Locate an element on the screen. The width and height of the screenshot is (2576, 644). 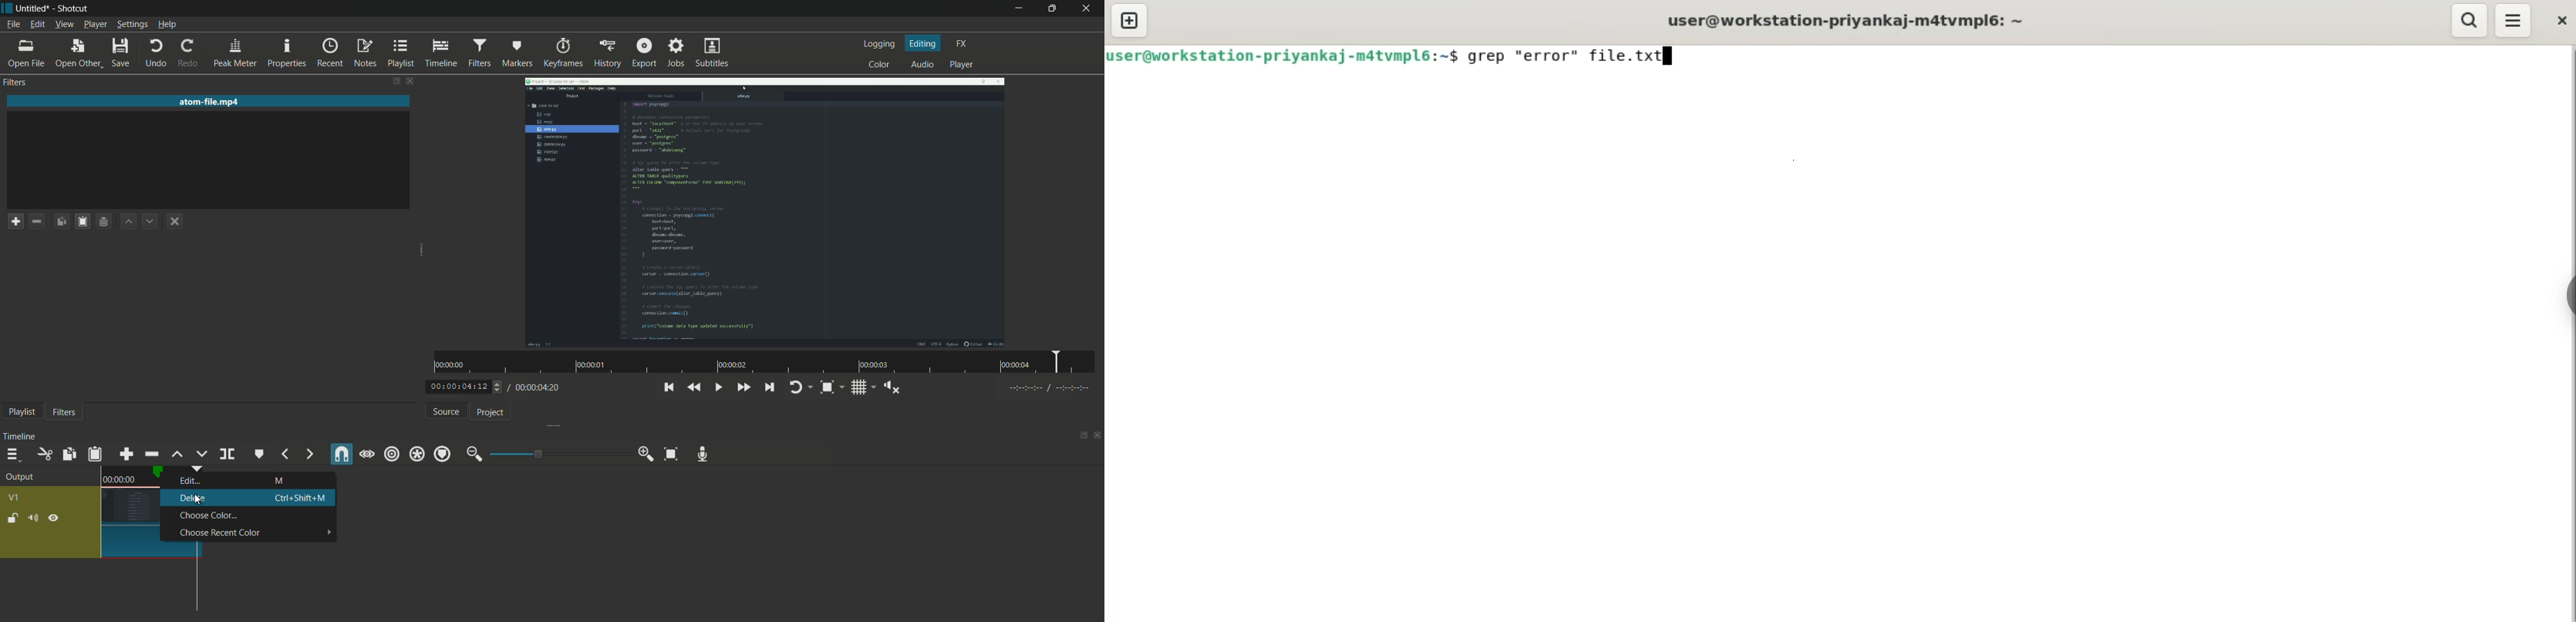
markers is located at coordinates (517, 53).